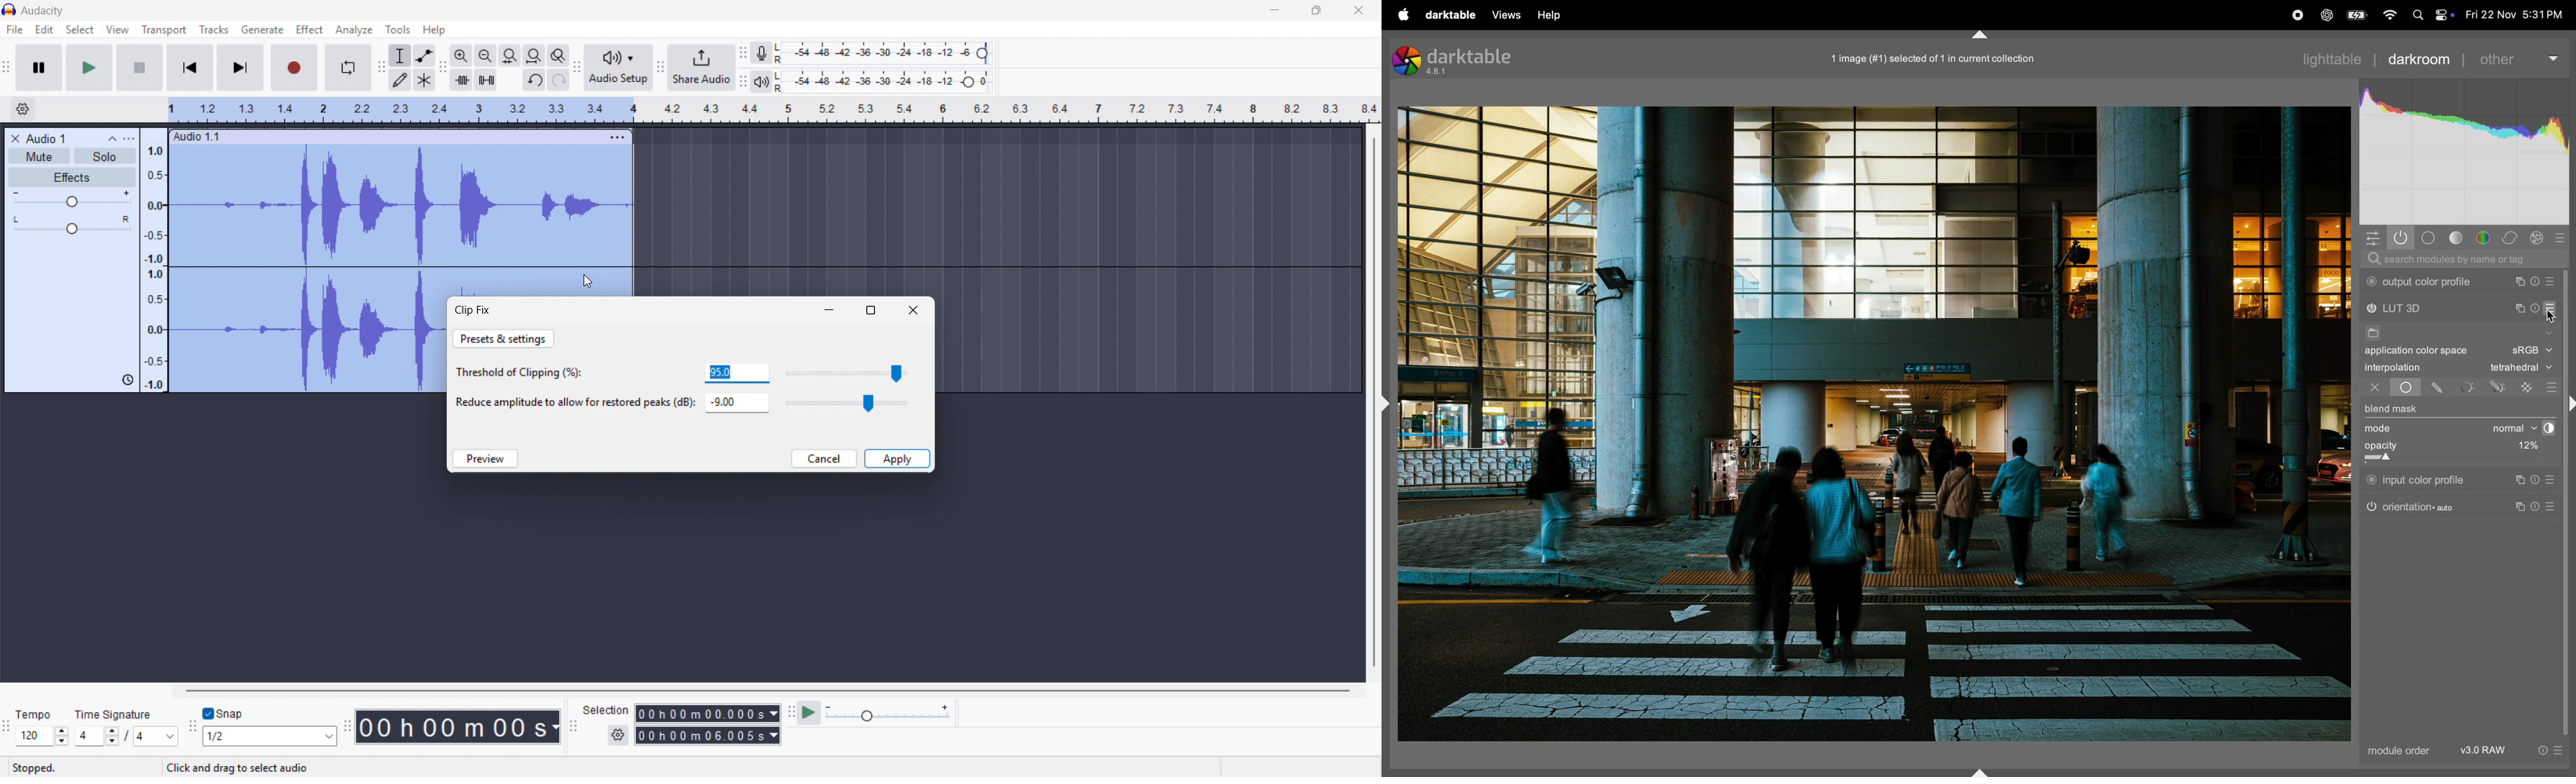 The height and width of the screenshot is (784, 2576). I want to click on searchbar, so click(2463, 260).